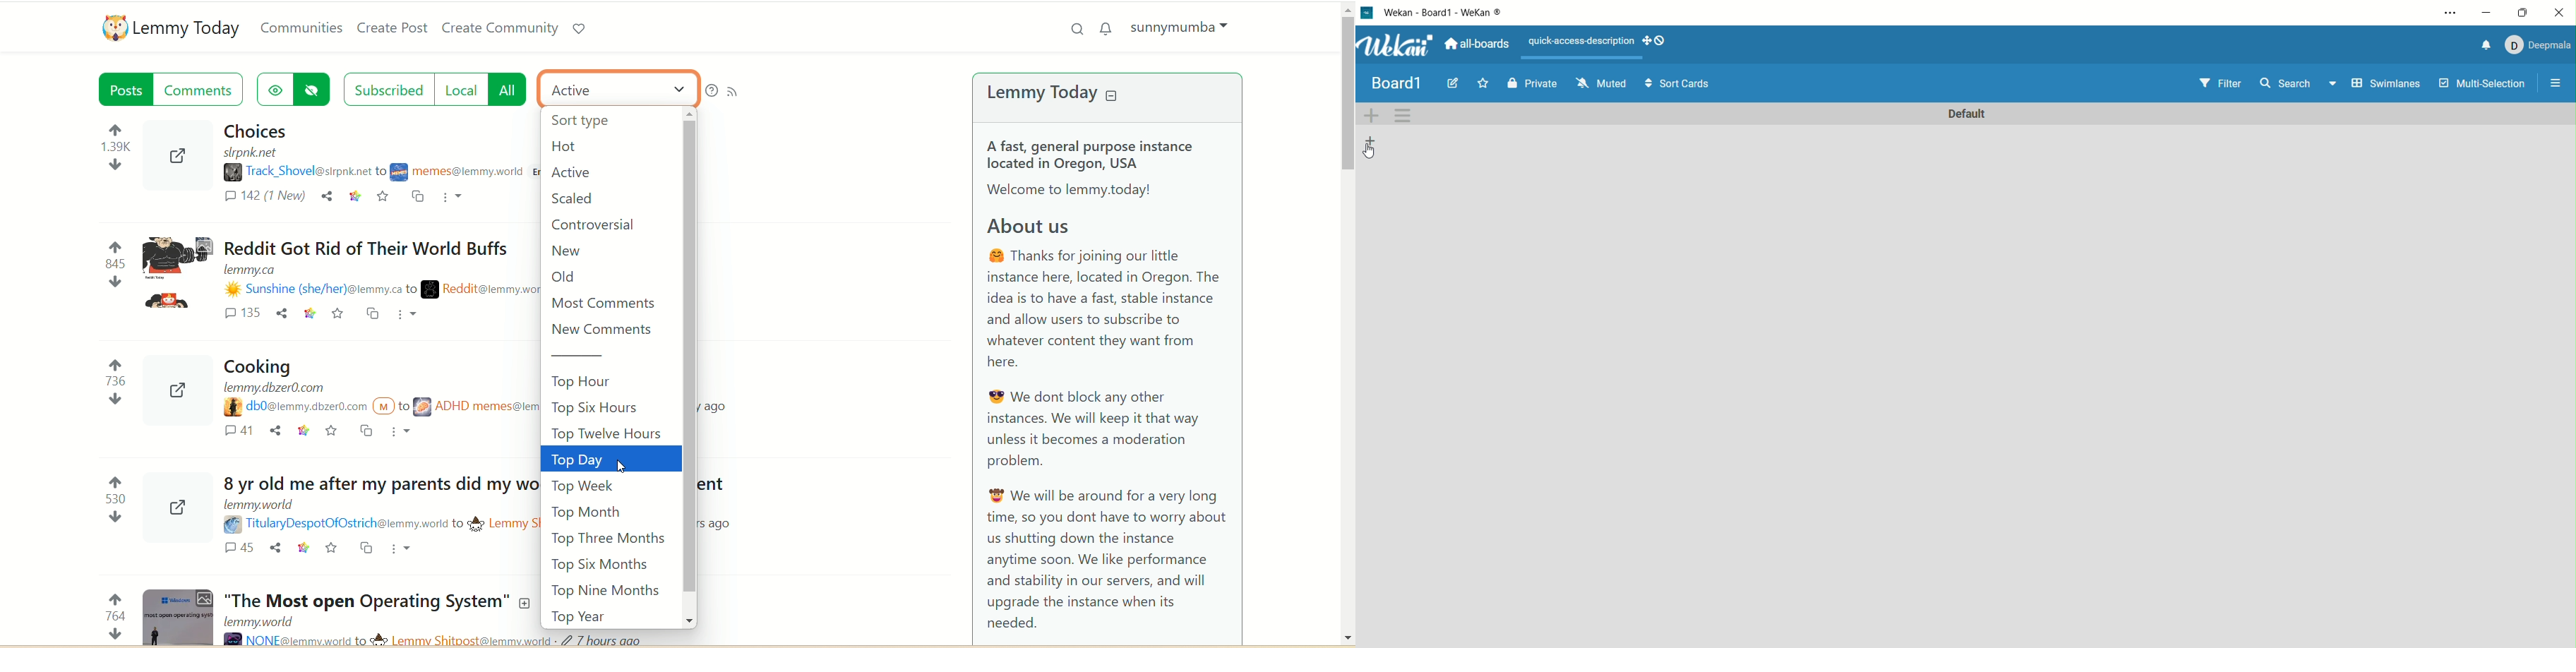 The width and height of the screenshot is (2576, 672). I want to click on create community, so click(501, 29).